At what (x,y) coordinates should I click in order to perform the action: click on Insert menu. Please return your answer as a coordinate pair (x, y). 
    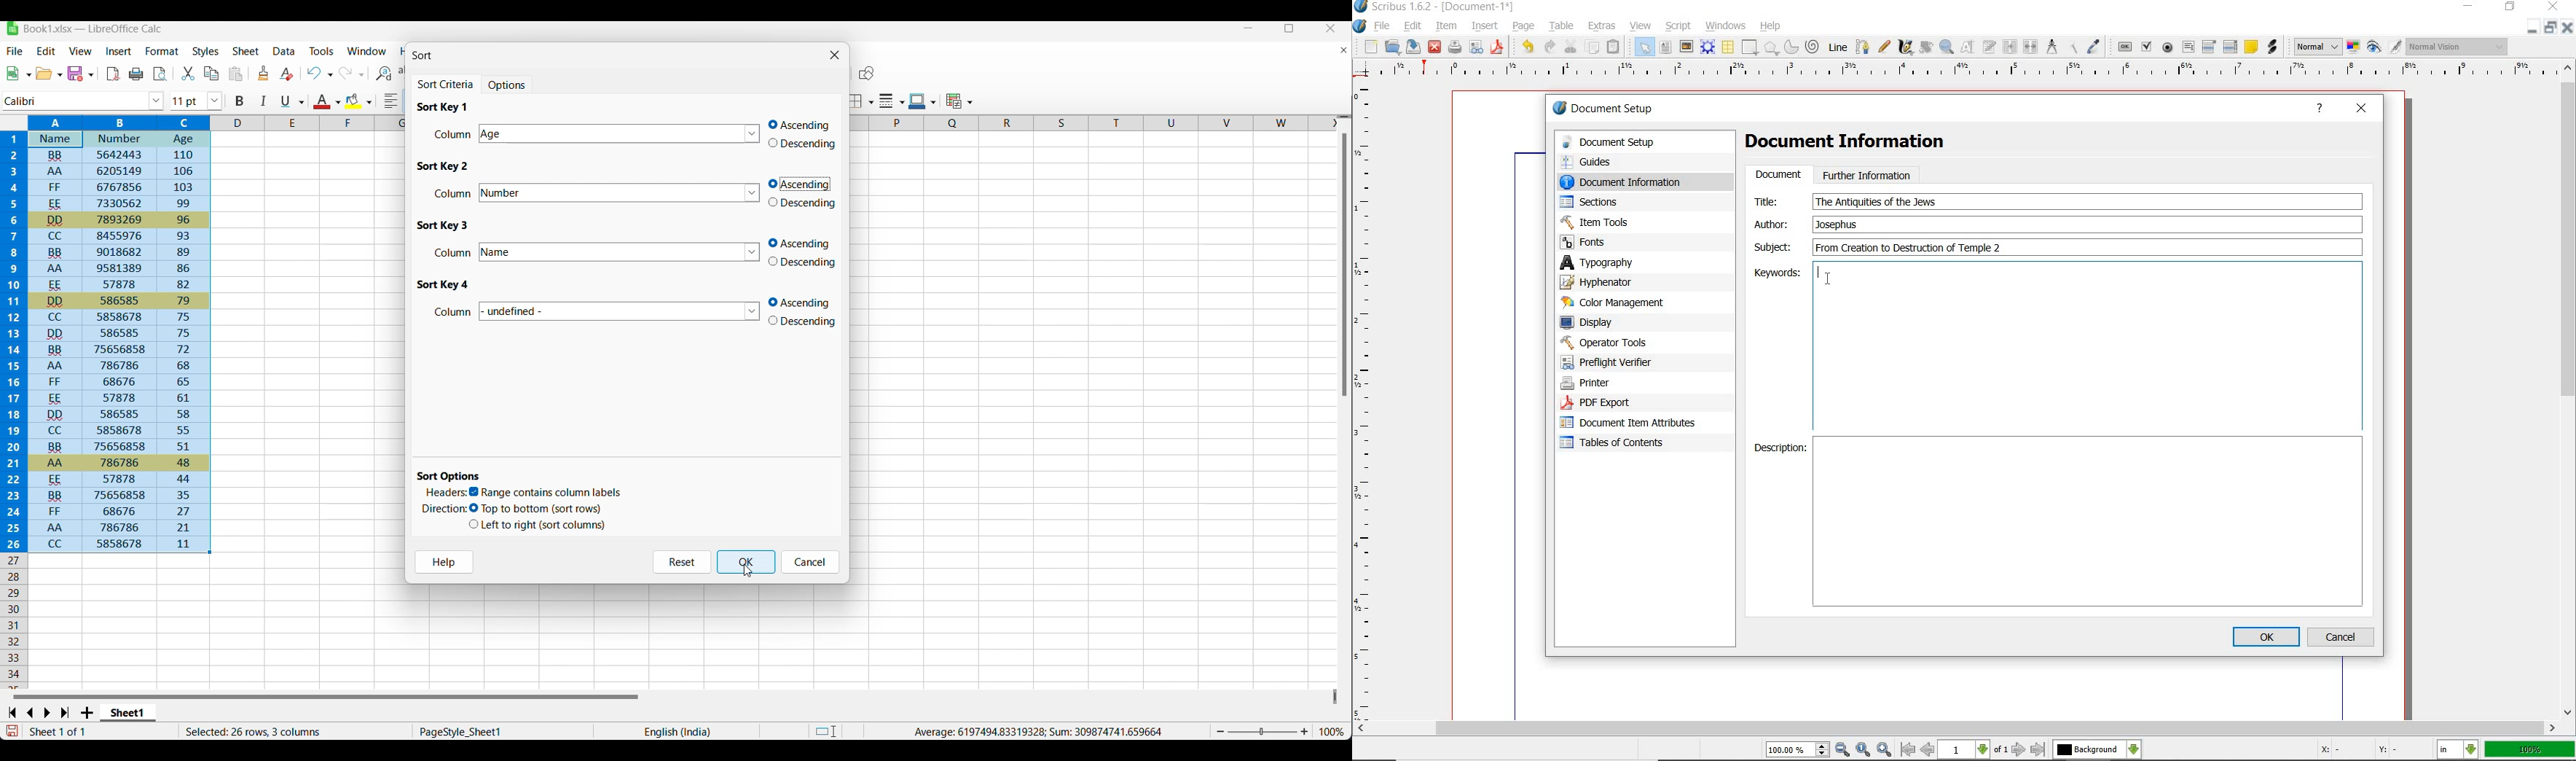
    Looking at the image, I should click on (119, 51).